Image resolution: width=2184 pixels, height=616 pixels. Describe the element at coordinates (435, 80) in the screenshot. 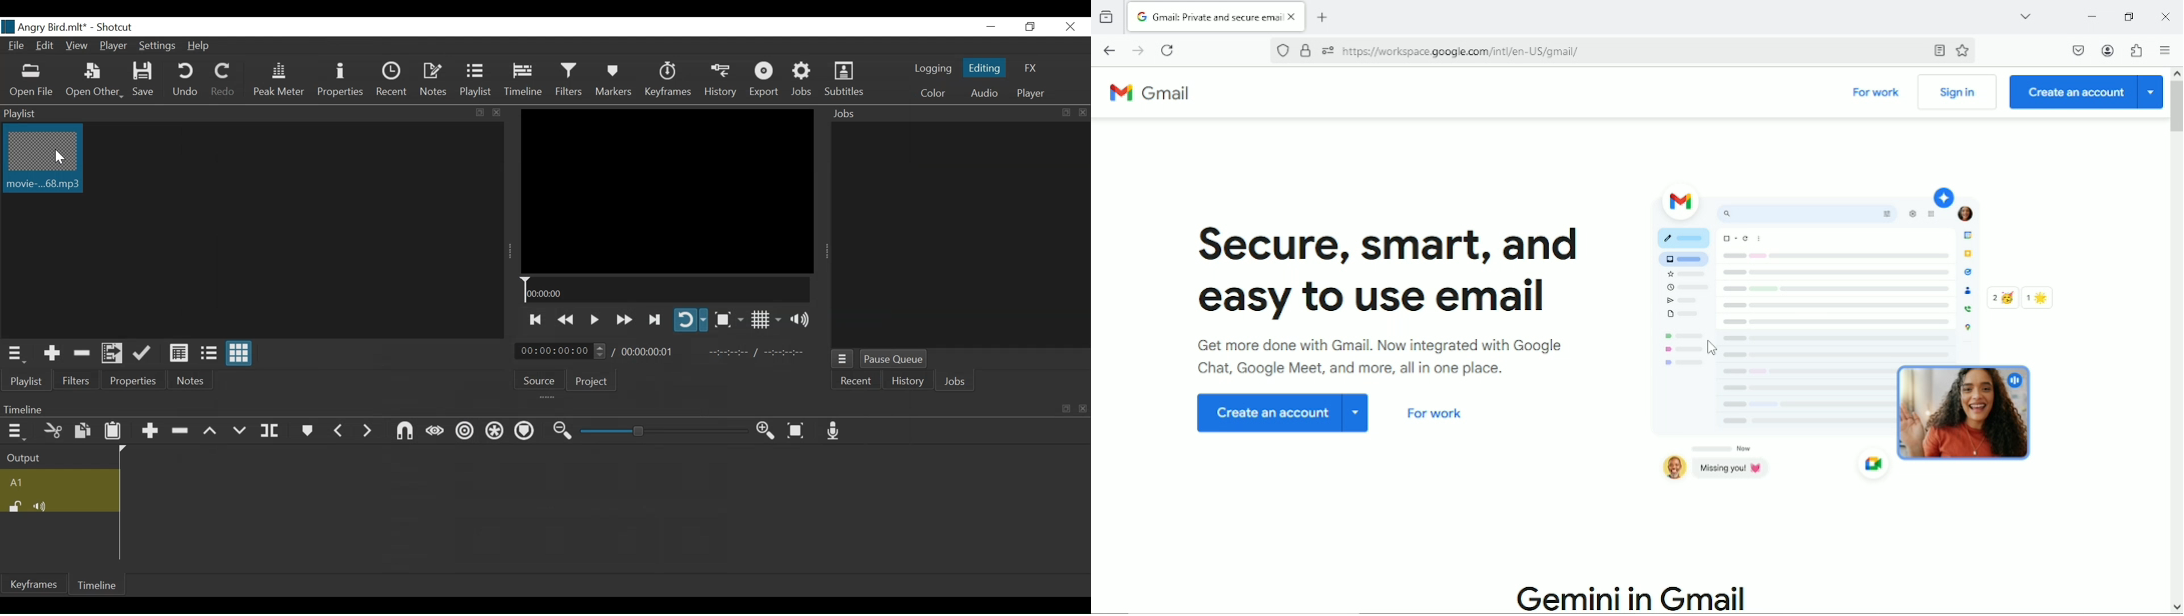

I see `Notes` at that location.